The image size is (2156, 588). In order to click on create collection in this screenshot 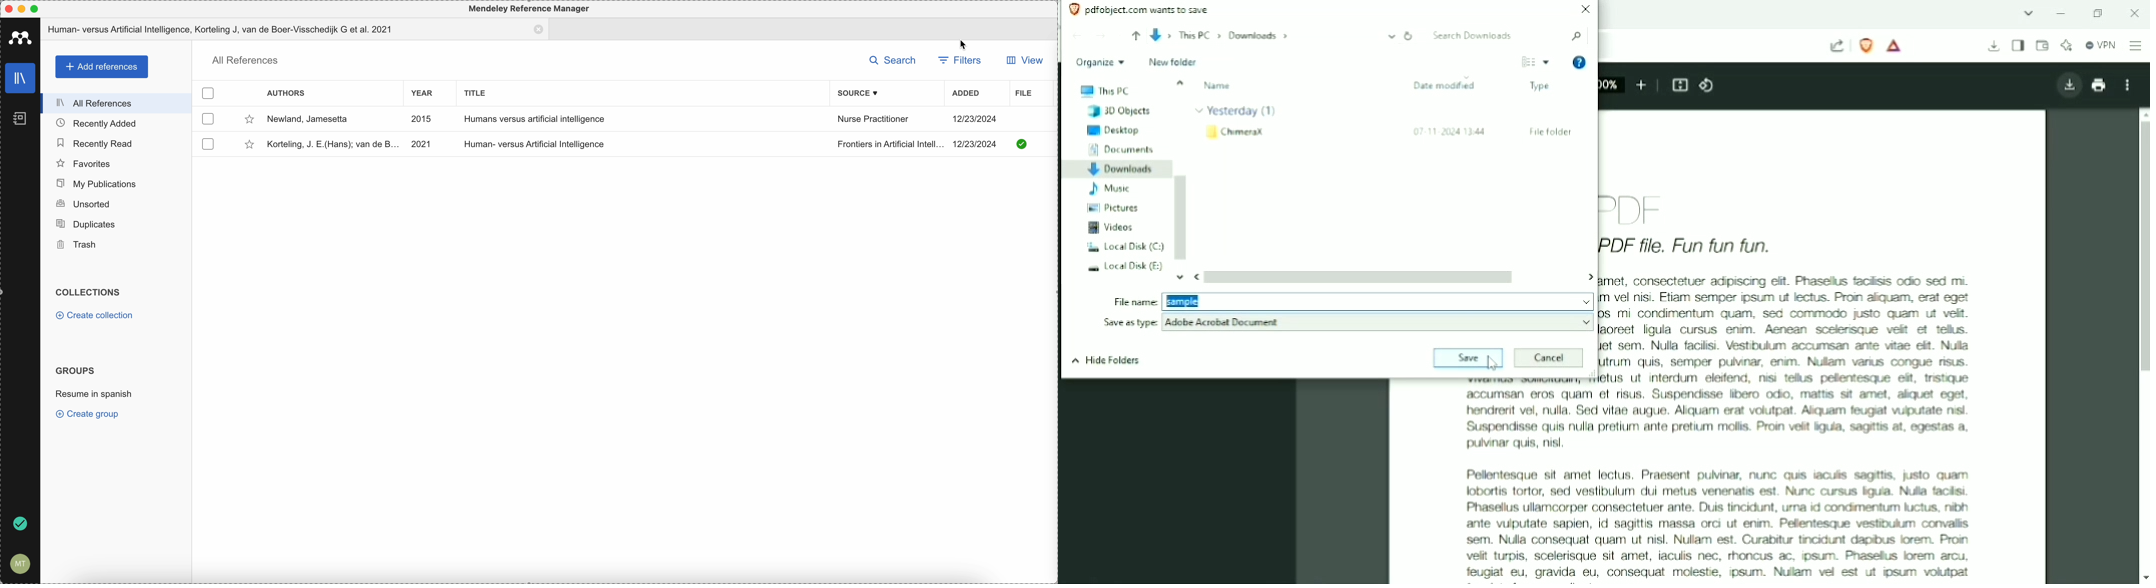, I will do `click(94, 316)`.